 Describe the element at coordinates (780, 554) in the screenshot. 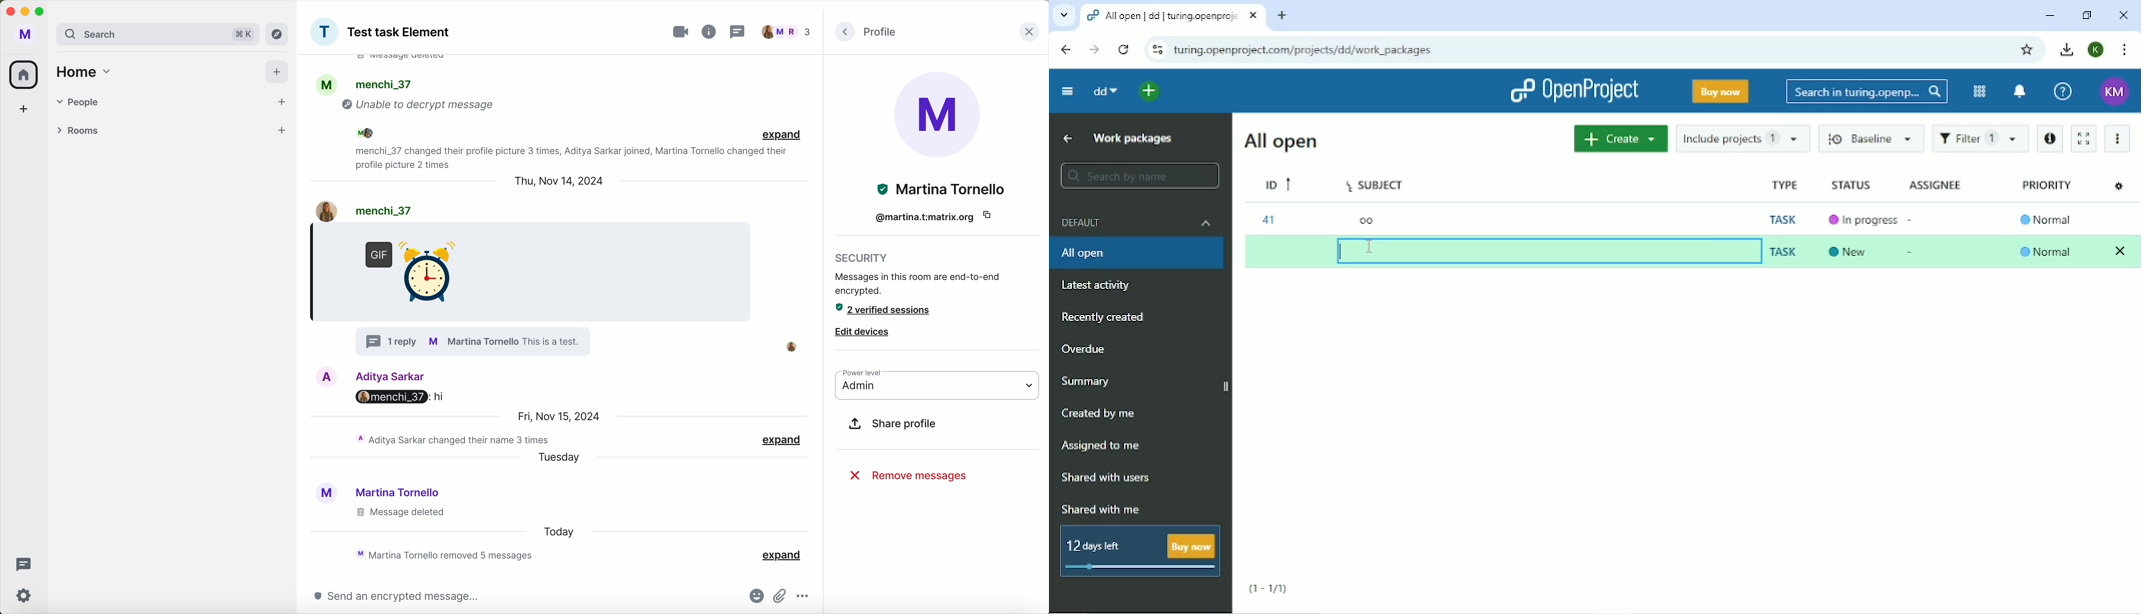

I see `expand` at that location.